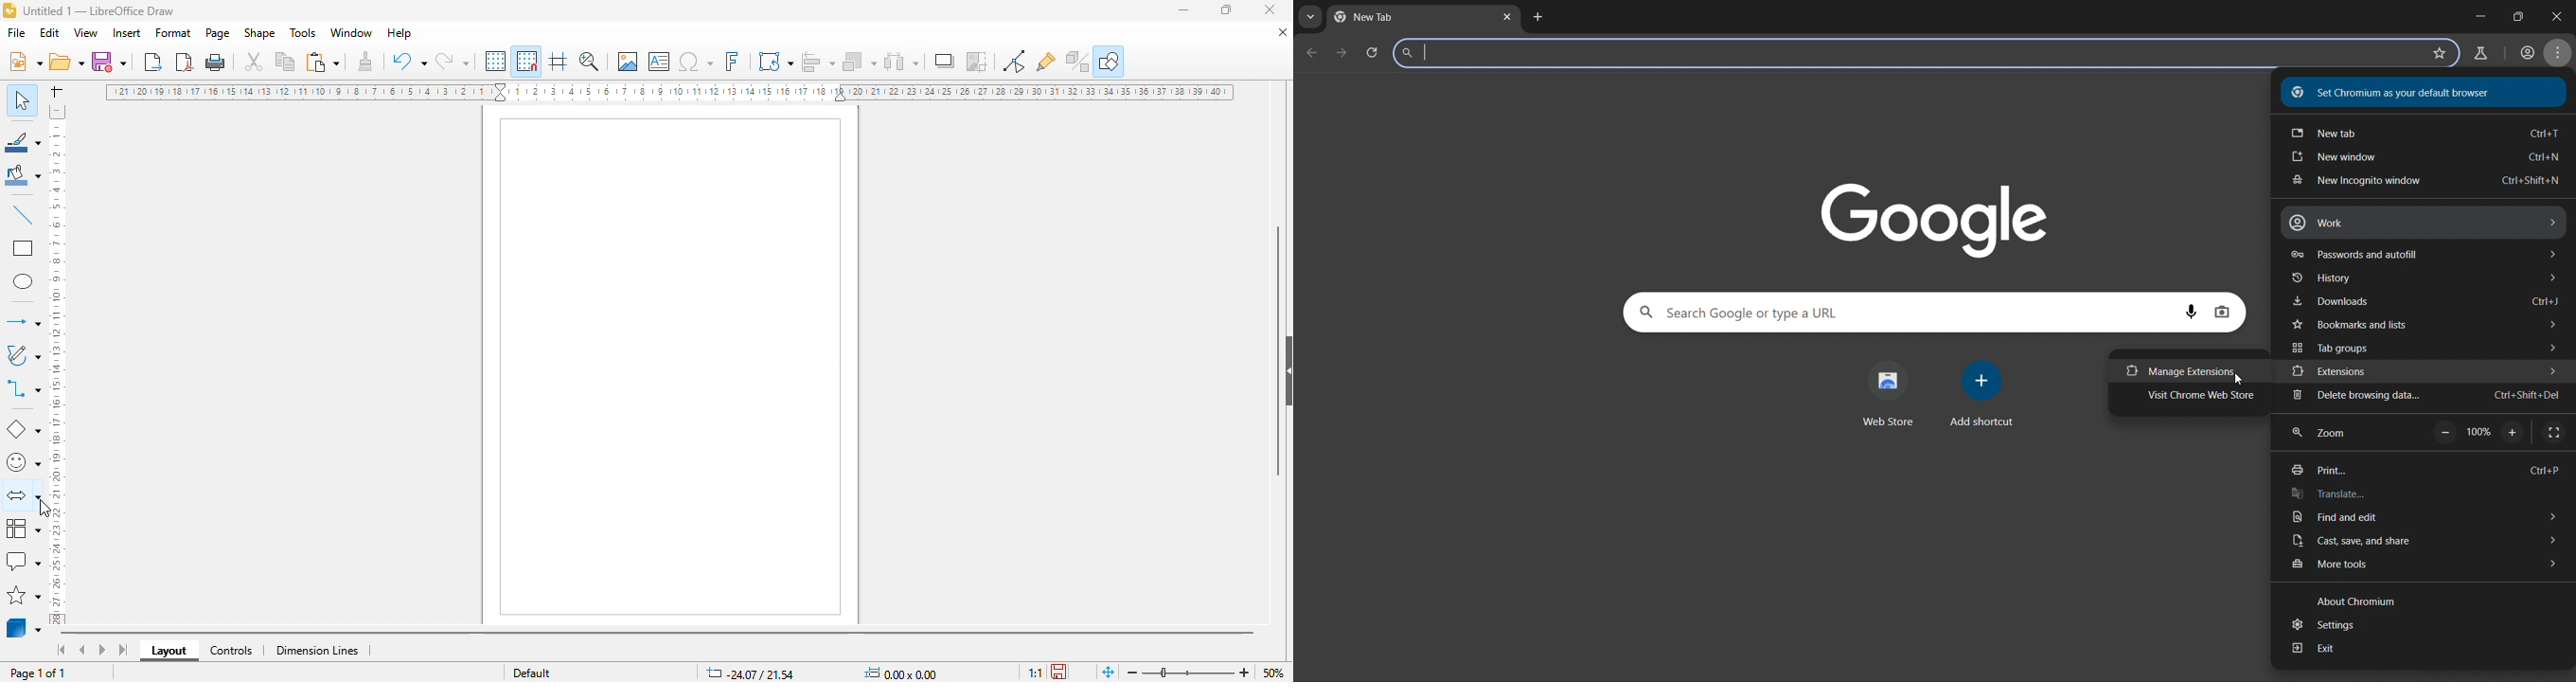  Describe the element at coordinates (1314, 51) in the screenshot. I see `go back one page` at that location.